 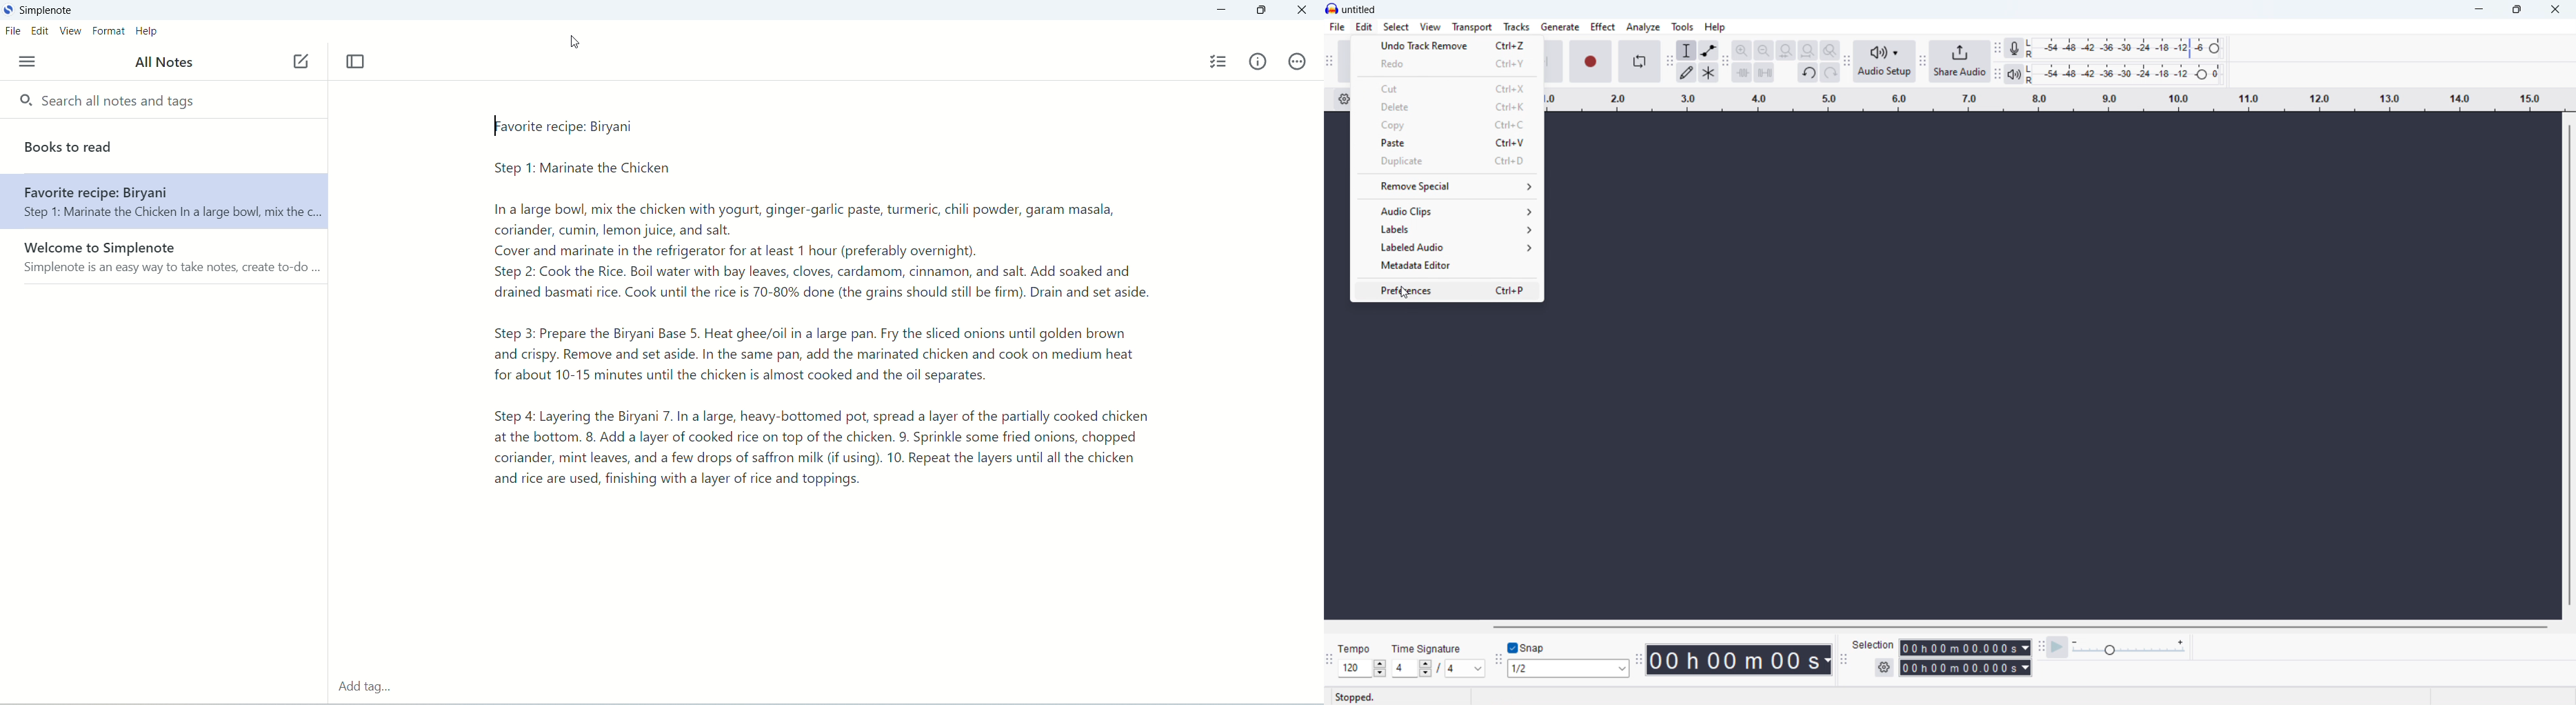 What do you see at coordinates (1430, 27) in the screenshot?
I see `view` at bounding box center [1430, 27].